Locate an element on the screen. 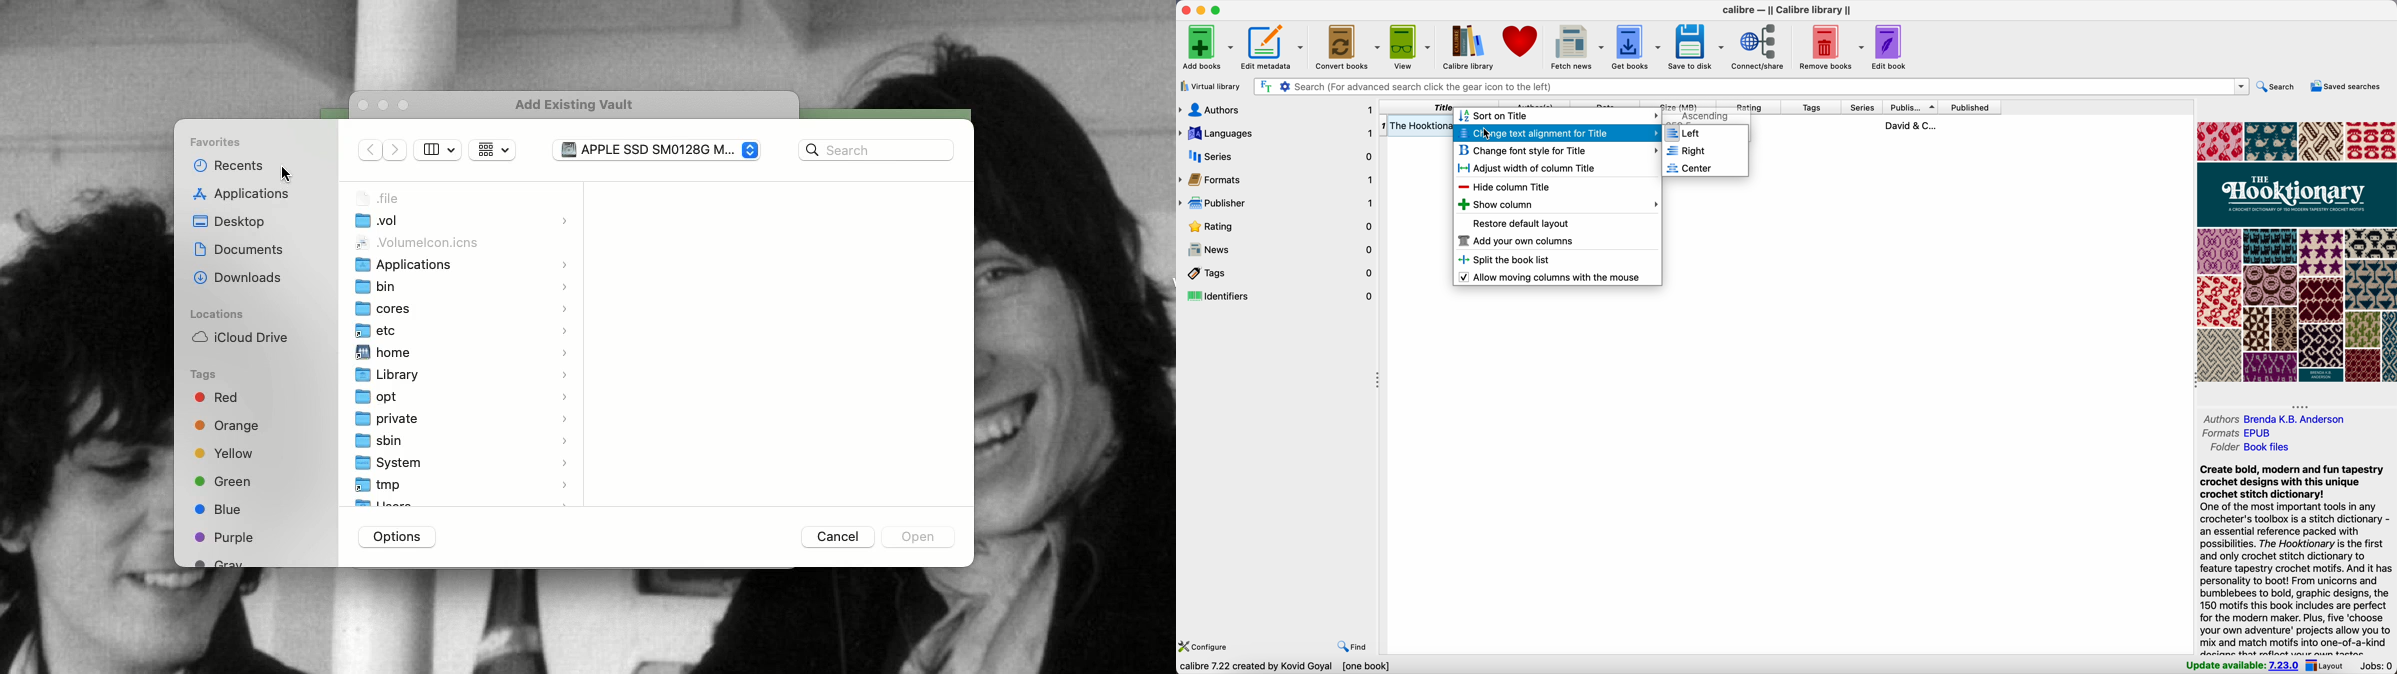 The height and width of the screenshot is (700, 2408). close Calibre is located at coordinates (1184, 9).